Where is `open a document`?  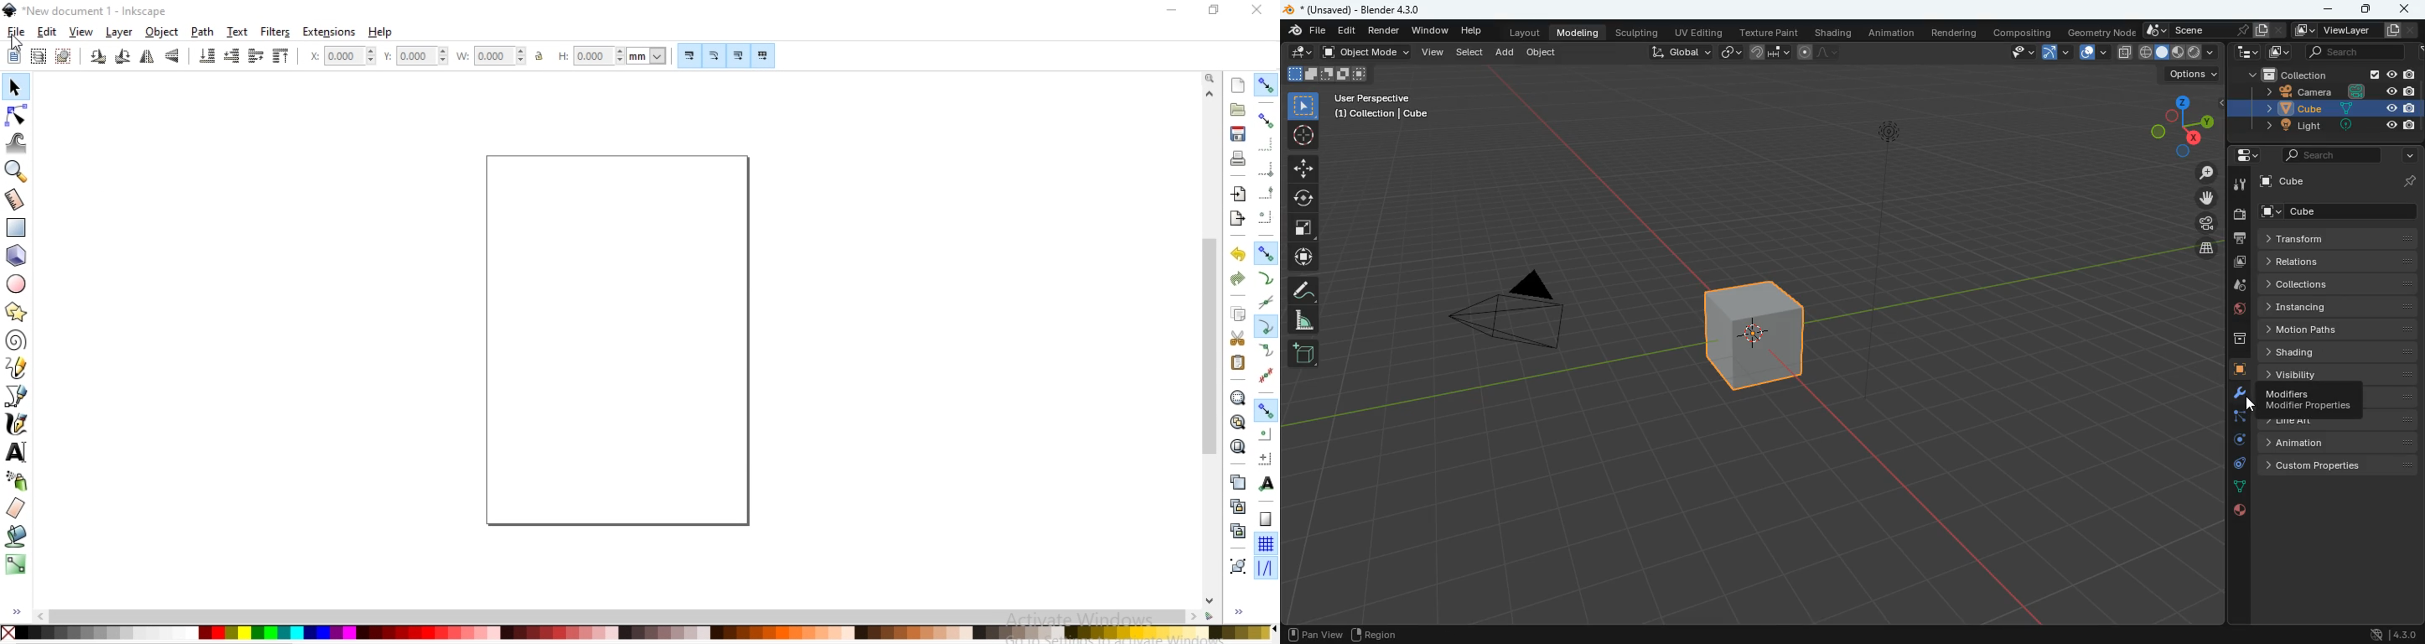
open a document is located at coordinates (1236, 109).